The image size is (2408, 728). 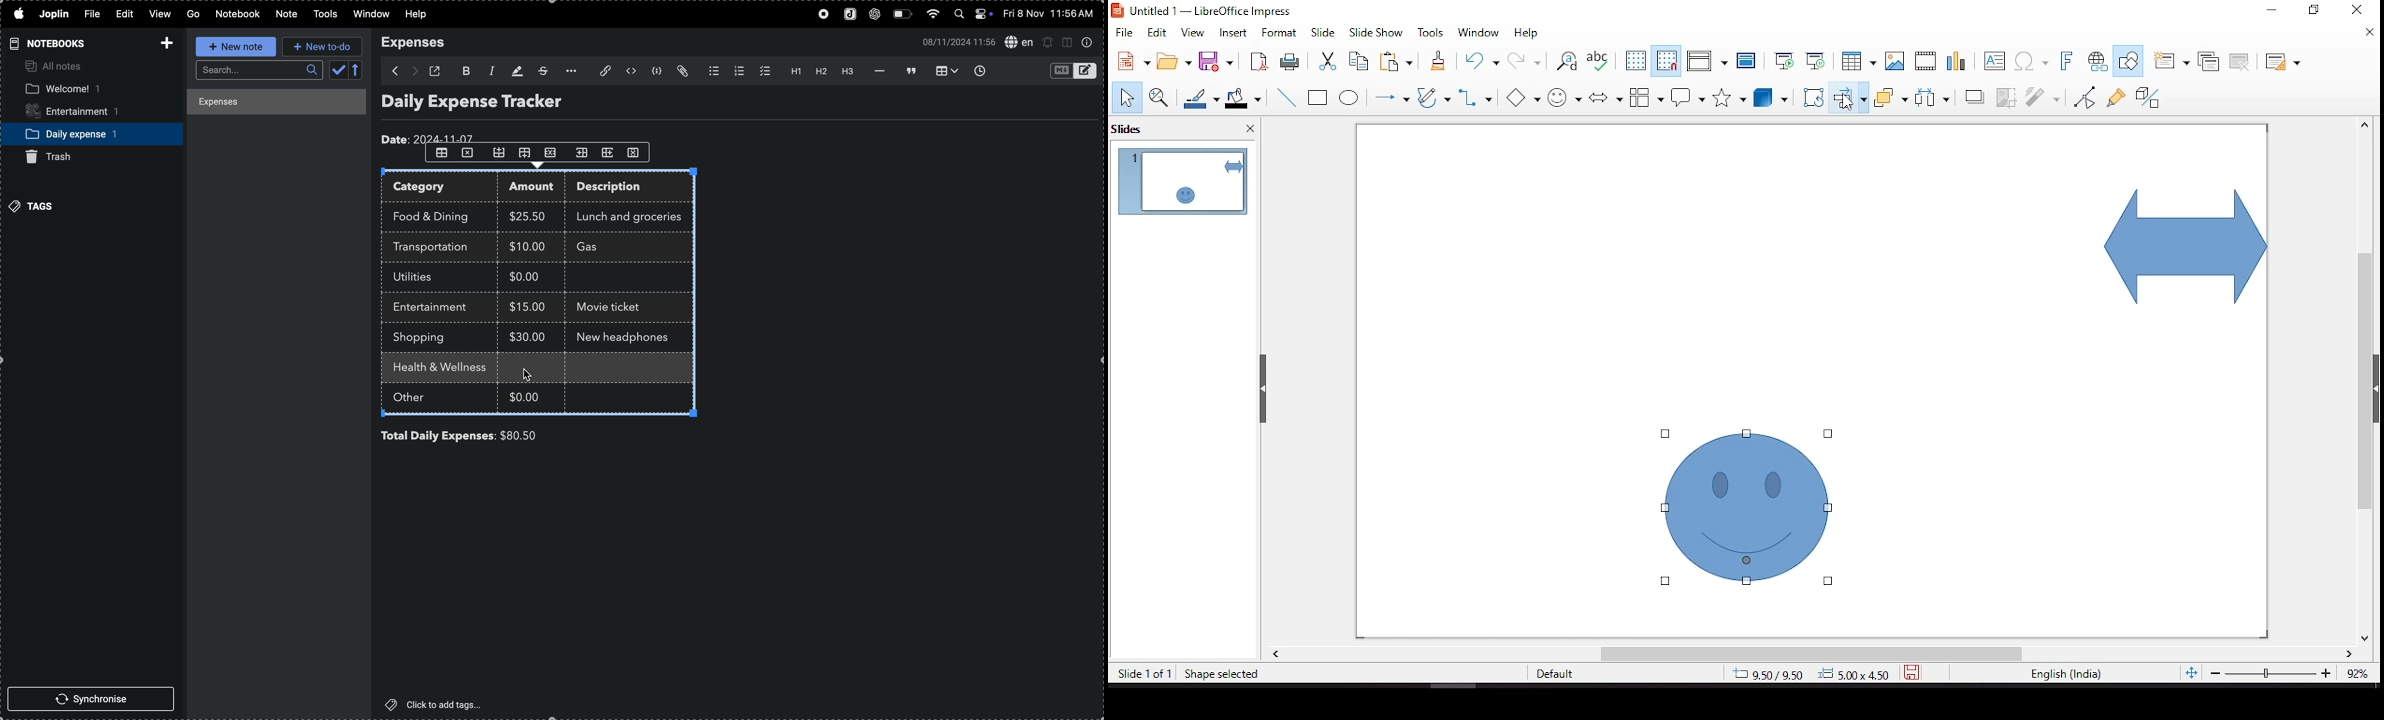 What do you see at coordinates (820, 15) in the screenshot?
I see `record` at bounding box center [820, 15].